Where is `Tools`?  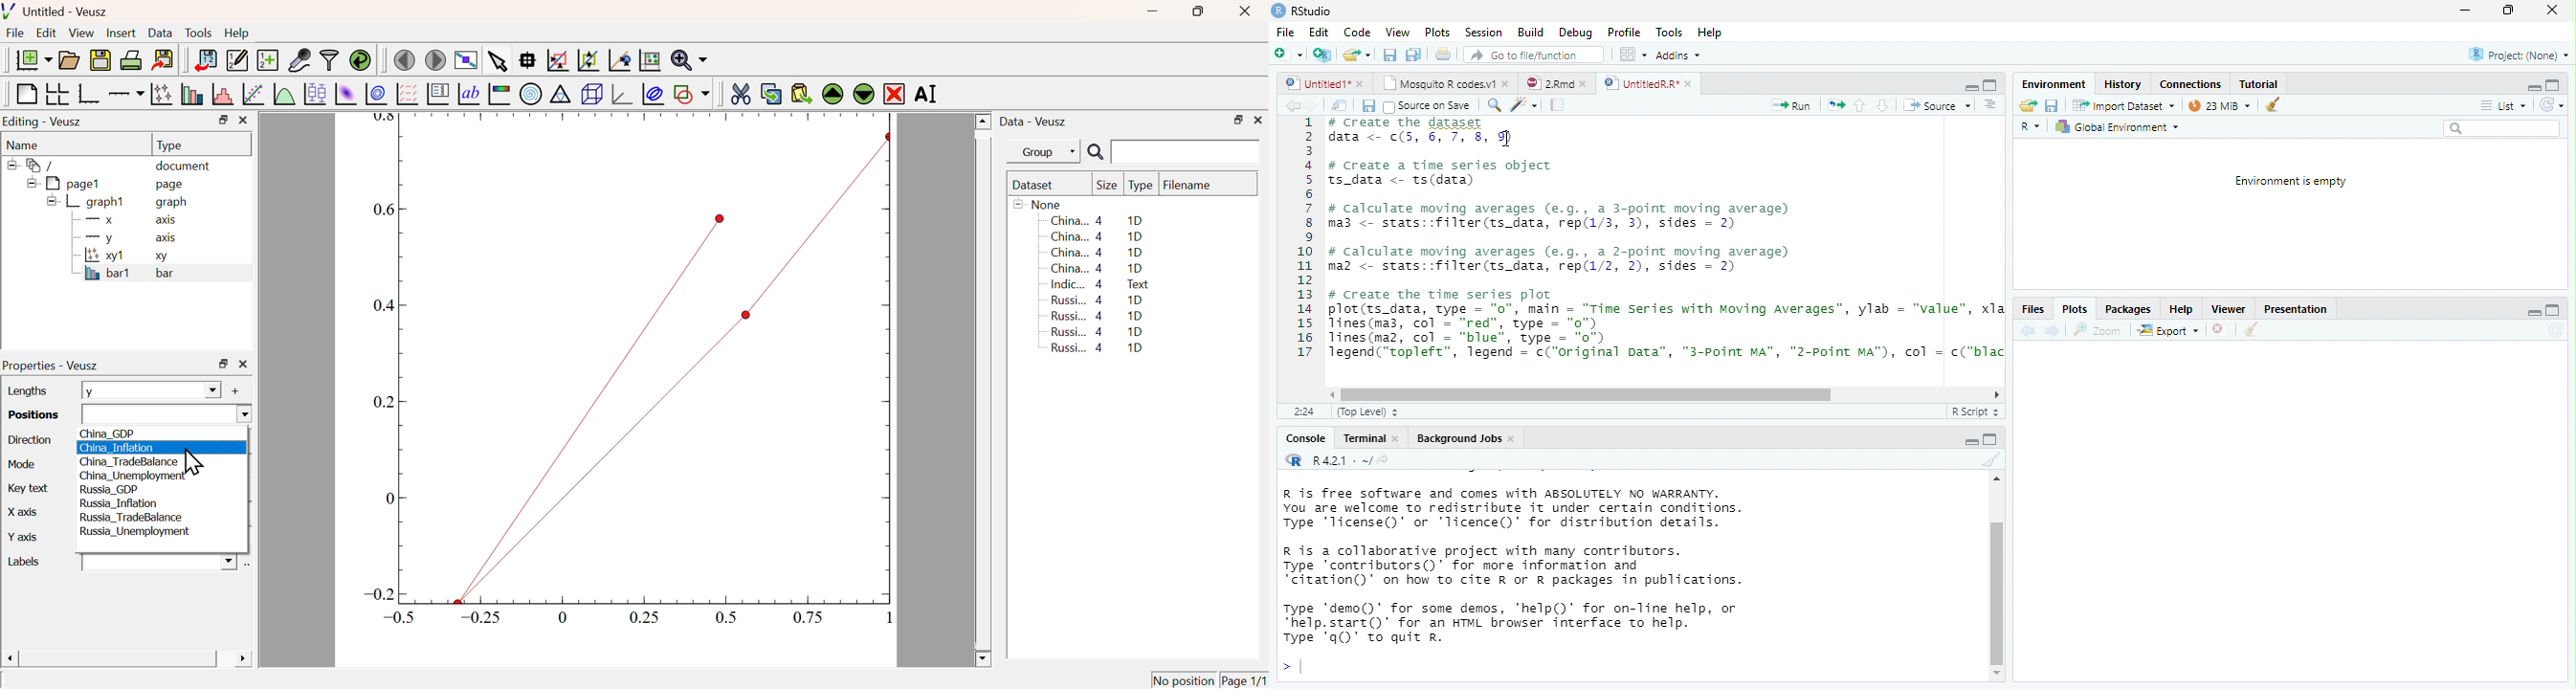 Tools is located at coordinates (1670, 32).